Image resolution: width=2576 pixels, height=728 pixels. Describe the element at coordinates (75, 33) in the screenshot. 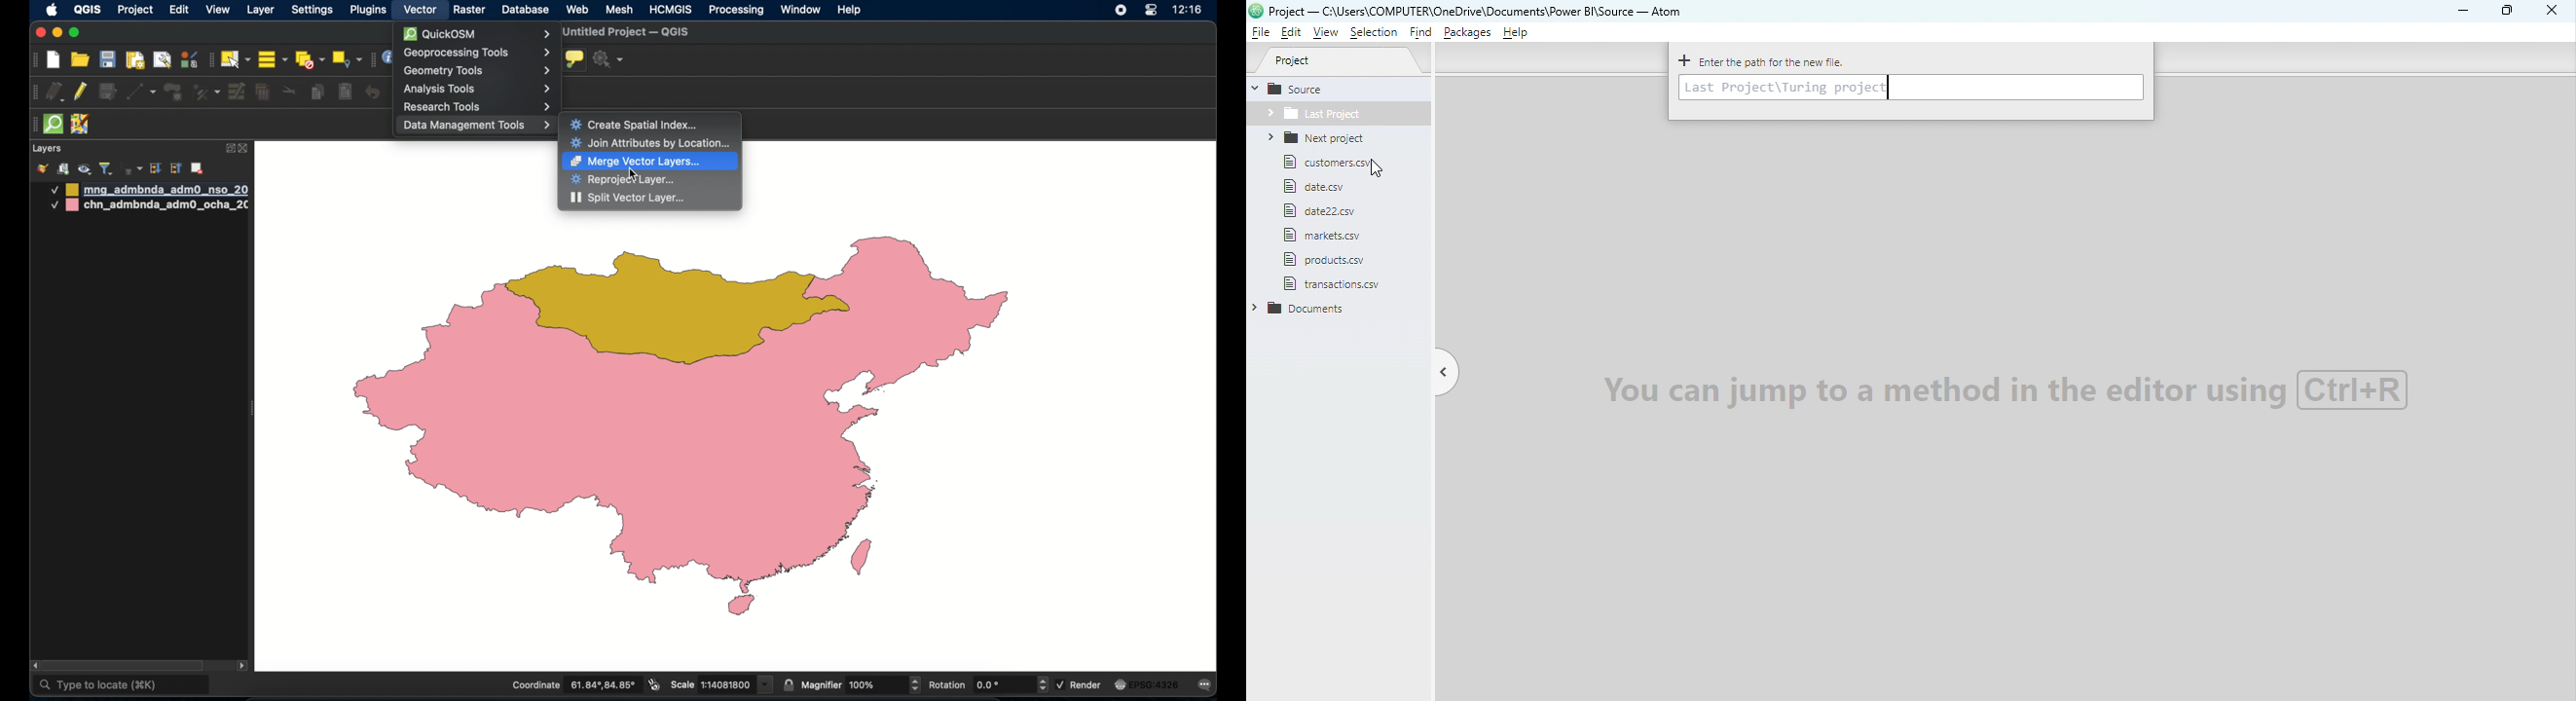

I see `maximize` at that location.